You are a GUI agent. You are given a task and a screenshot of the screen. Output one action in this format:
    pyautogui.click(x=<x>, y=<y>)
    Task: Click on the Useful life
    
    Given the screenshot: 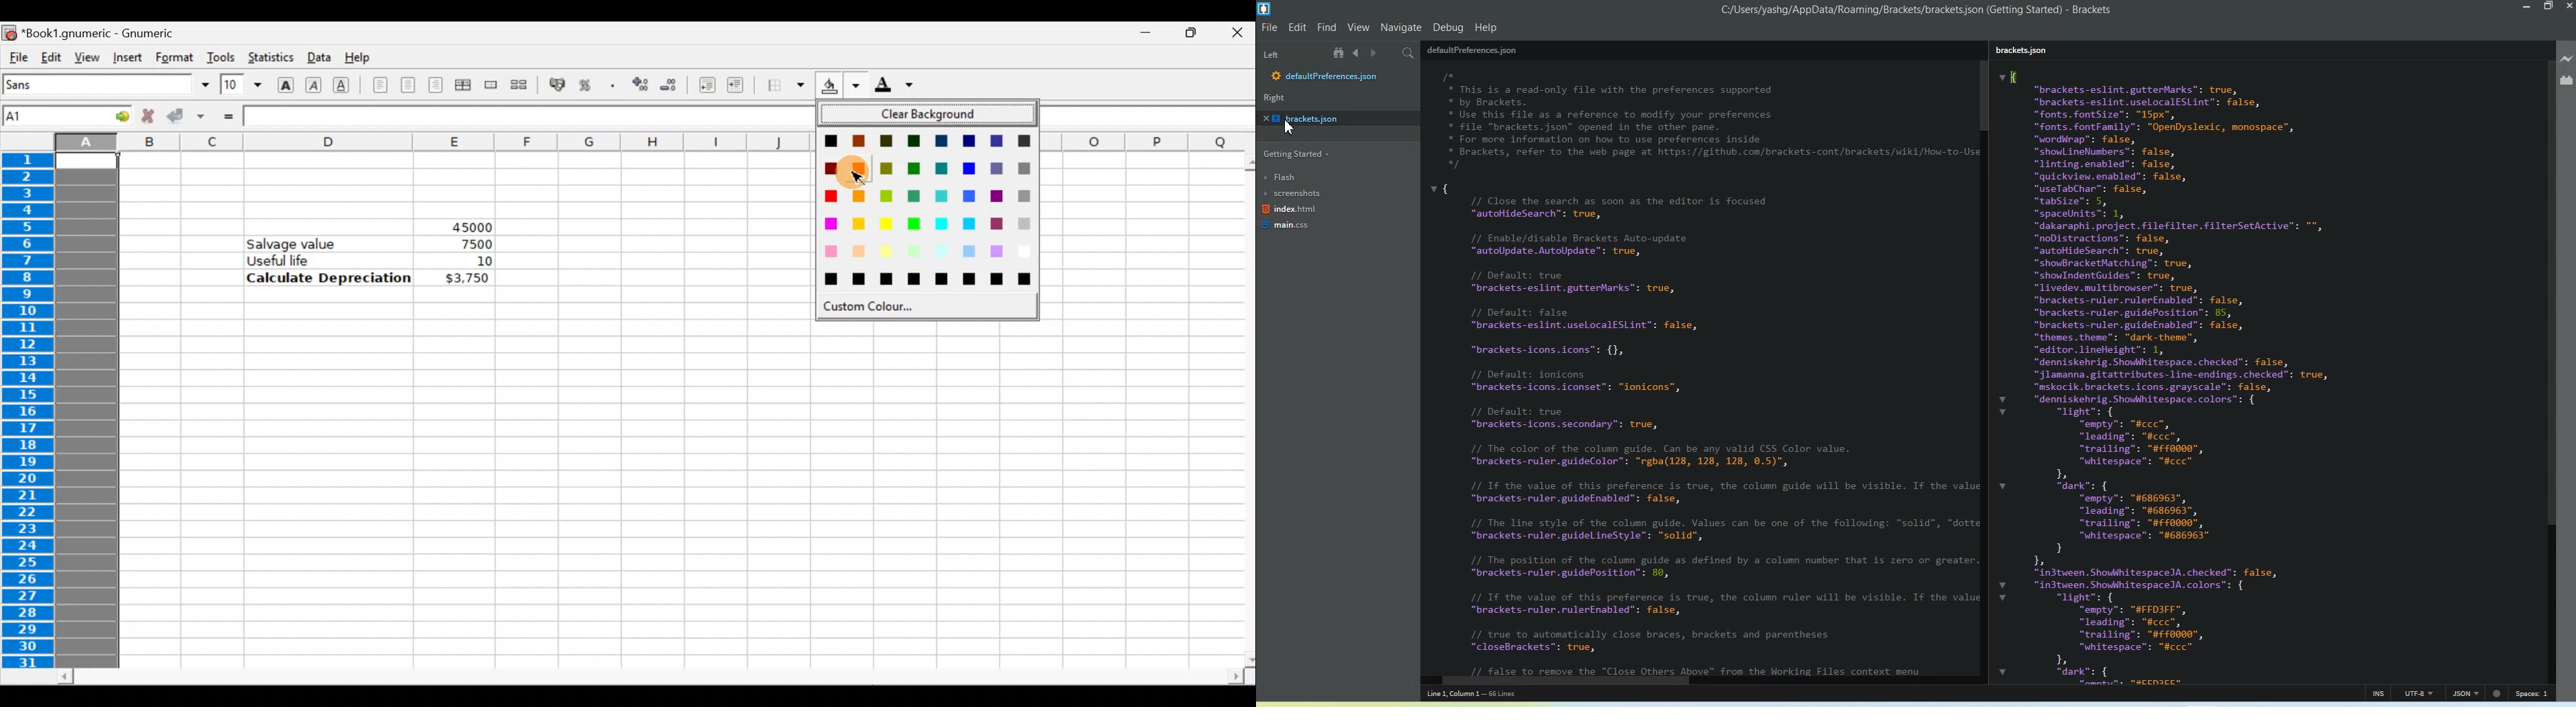 What is the action you would take?
    pyautogui.click(x=331, y=260)
    